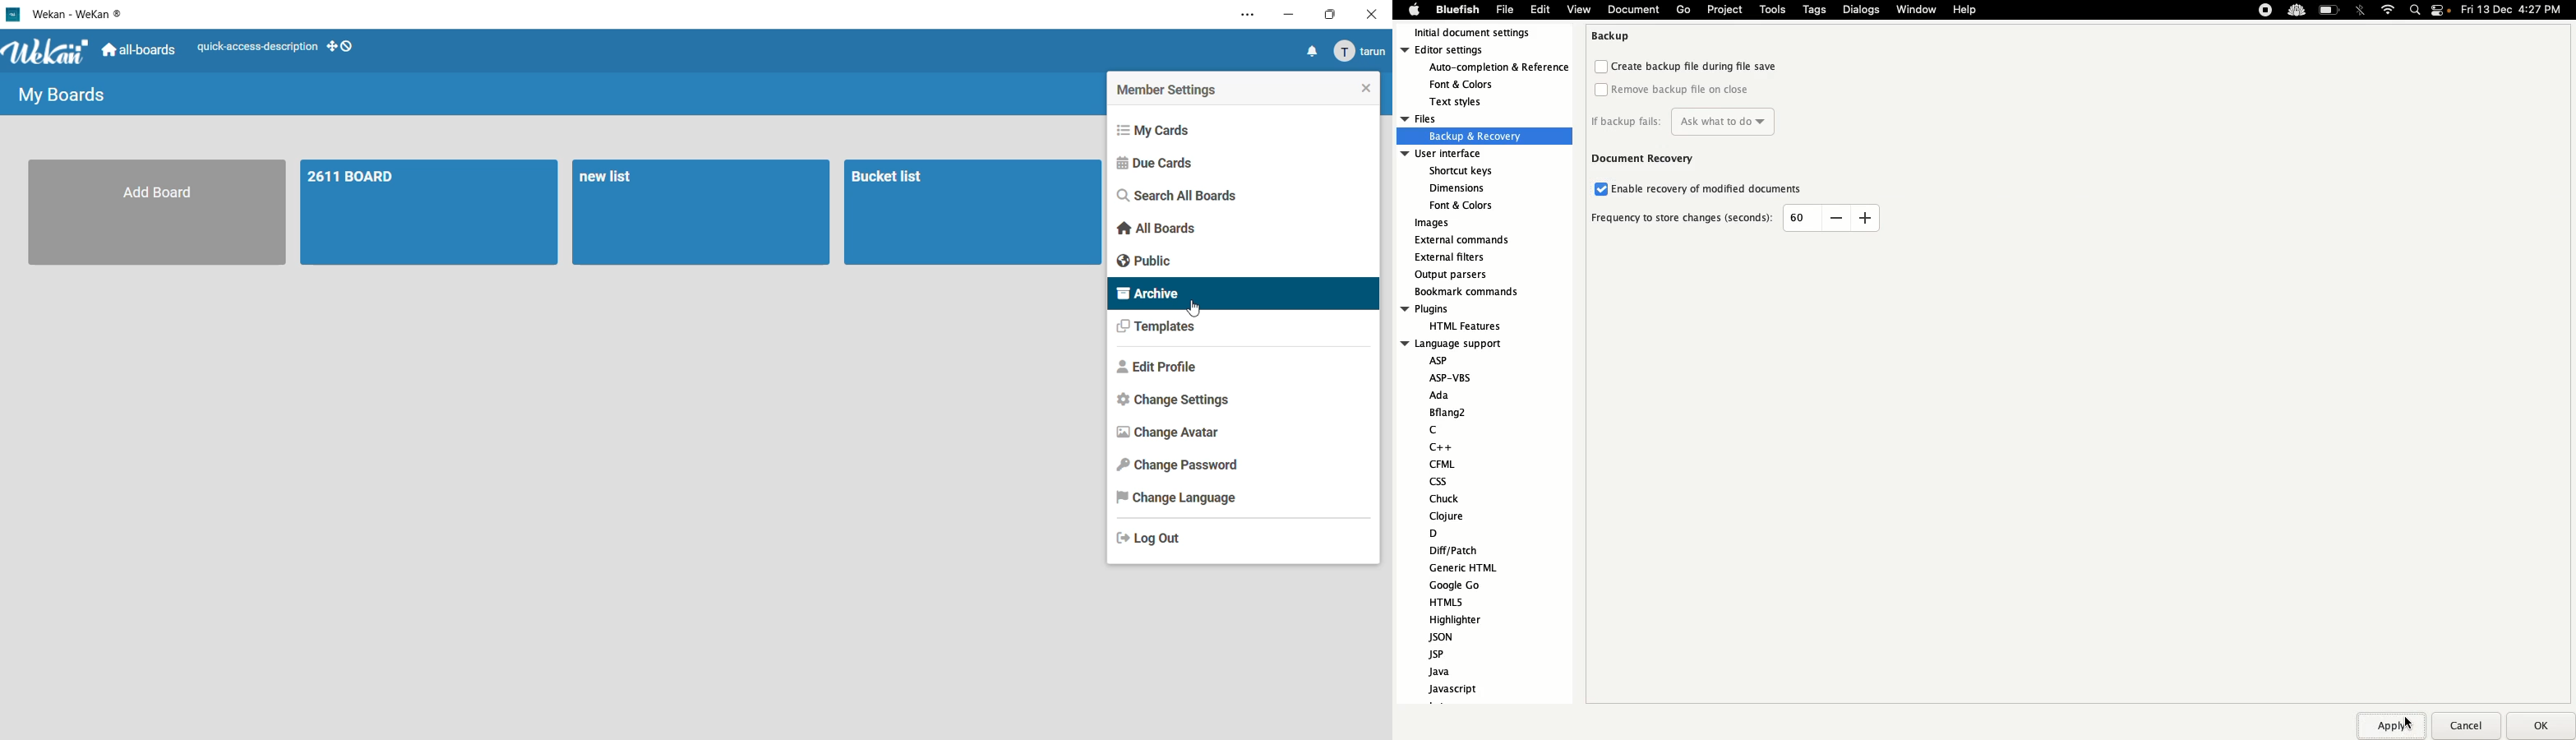 This screenshot has width=2576, height=756. What do you see at coordinates (1539, 12) in the screenshot?
I see `Edit` at bounding box center [1539, 12].